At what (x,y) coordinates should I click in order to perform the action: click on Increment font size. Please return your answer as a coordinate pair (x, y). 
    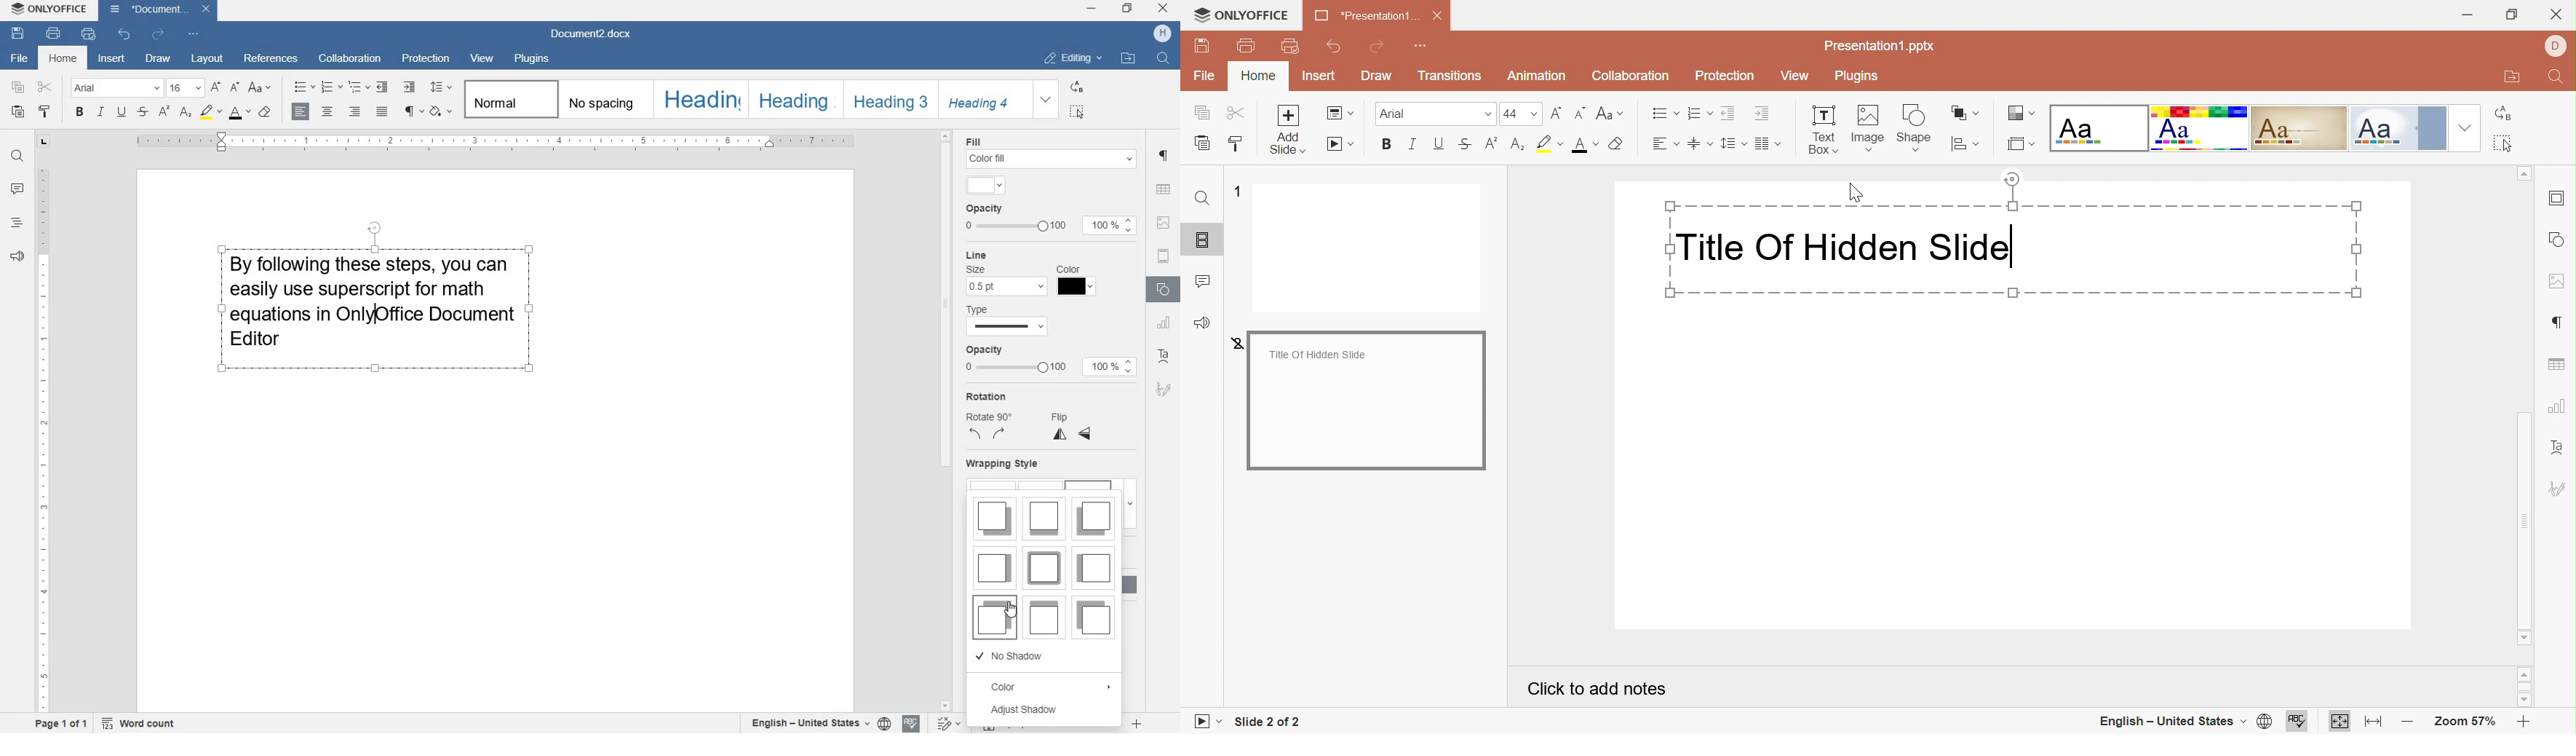
    Looking at the image, I should click on (1557, 113).